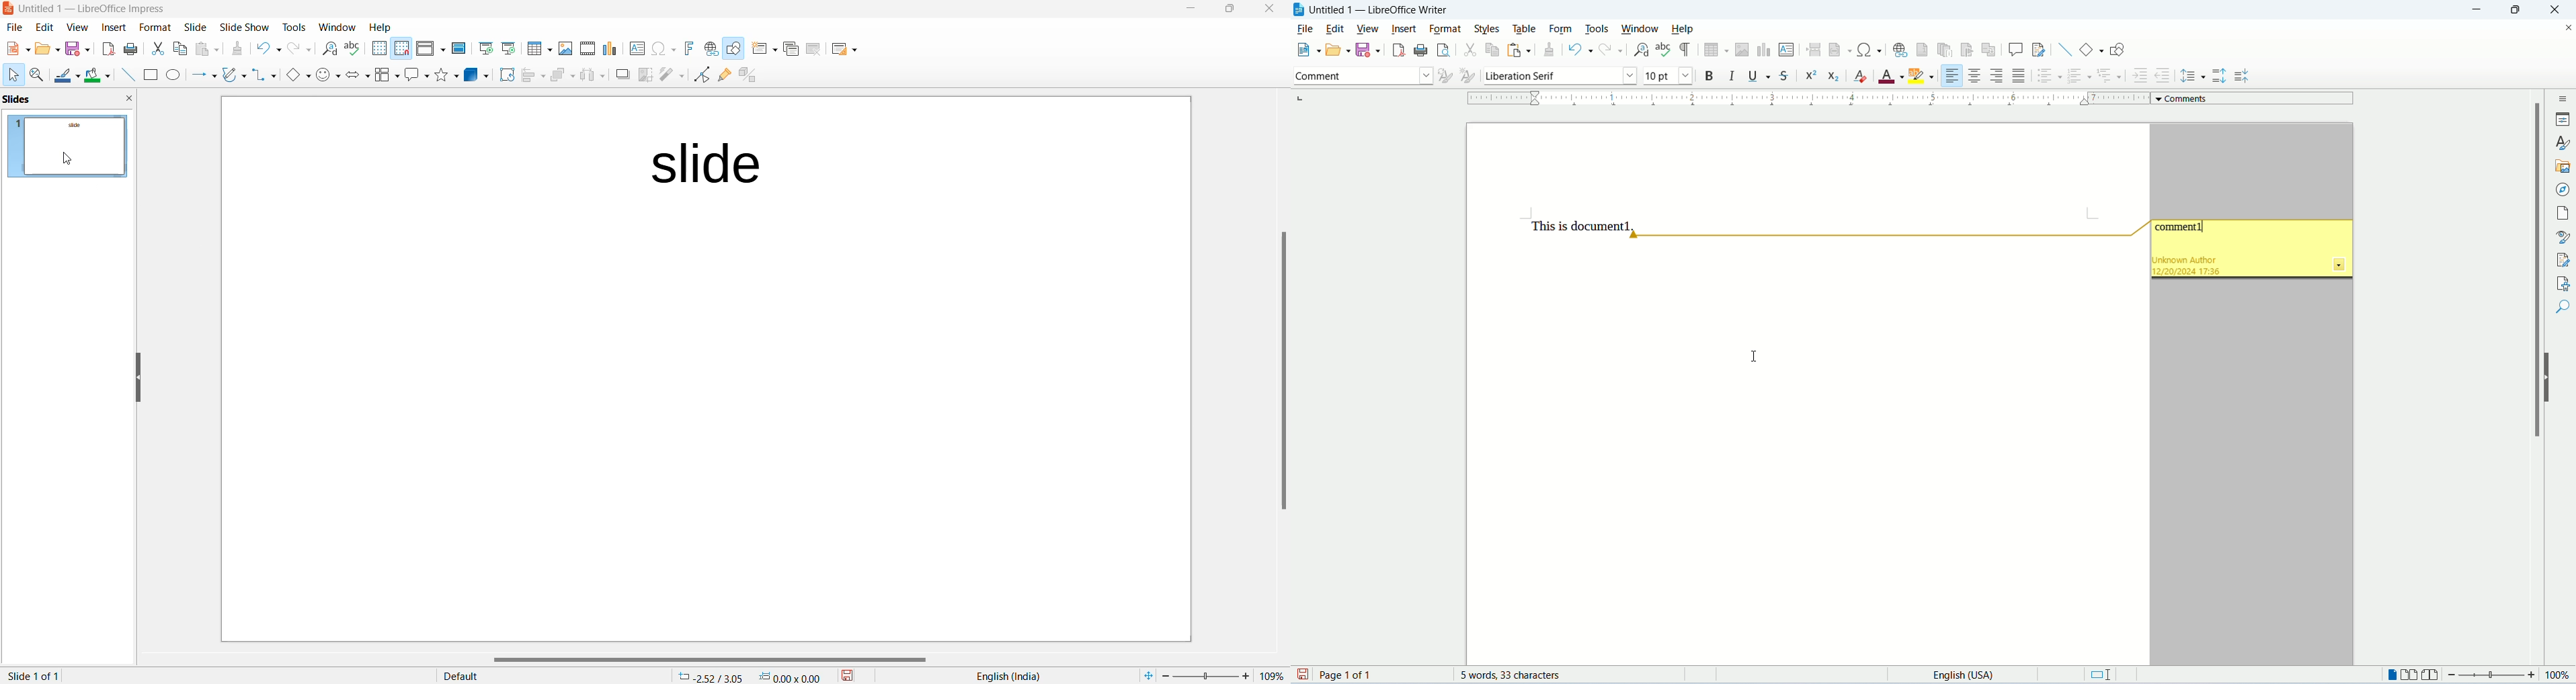 Image resolution: width=2576 pixels, height=700 pixels. What do you see at coordinates (2220, 76) in the screenshot?
I see `increase paragraph spacing` at bounding box center [2220, 76].